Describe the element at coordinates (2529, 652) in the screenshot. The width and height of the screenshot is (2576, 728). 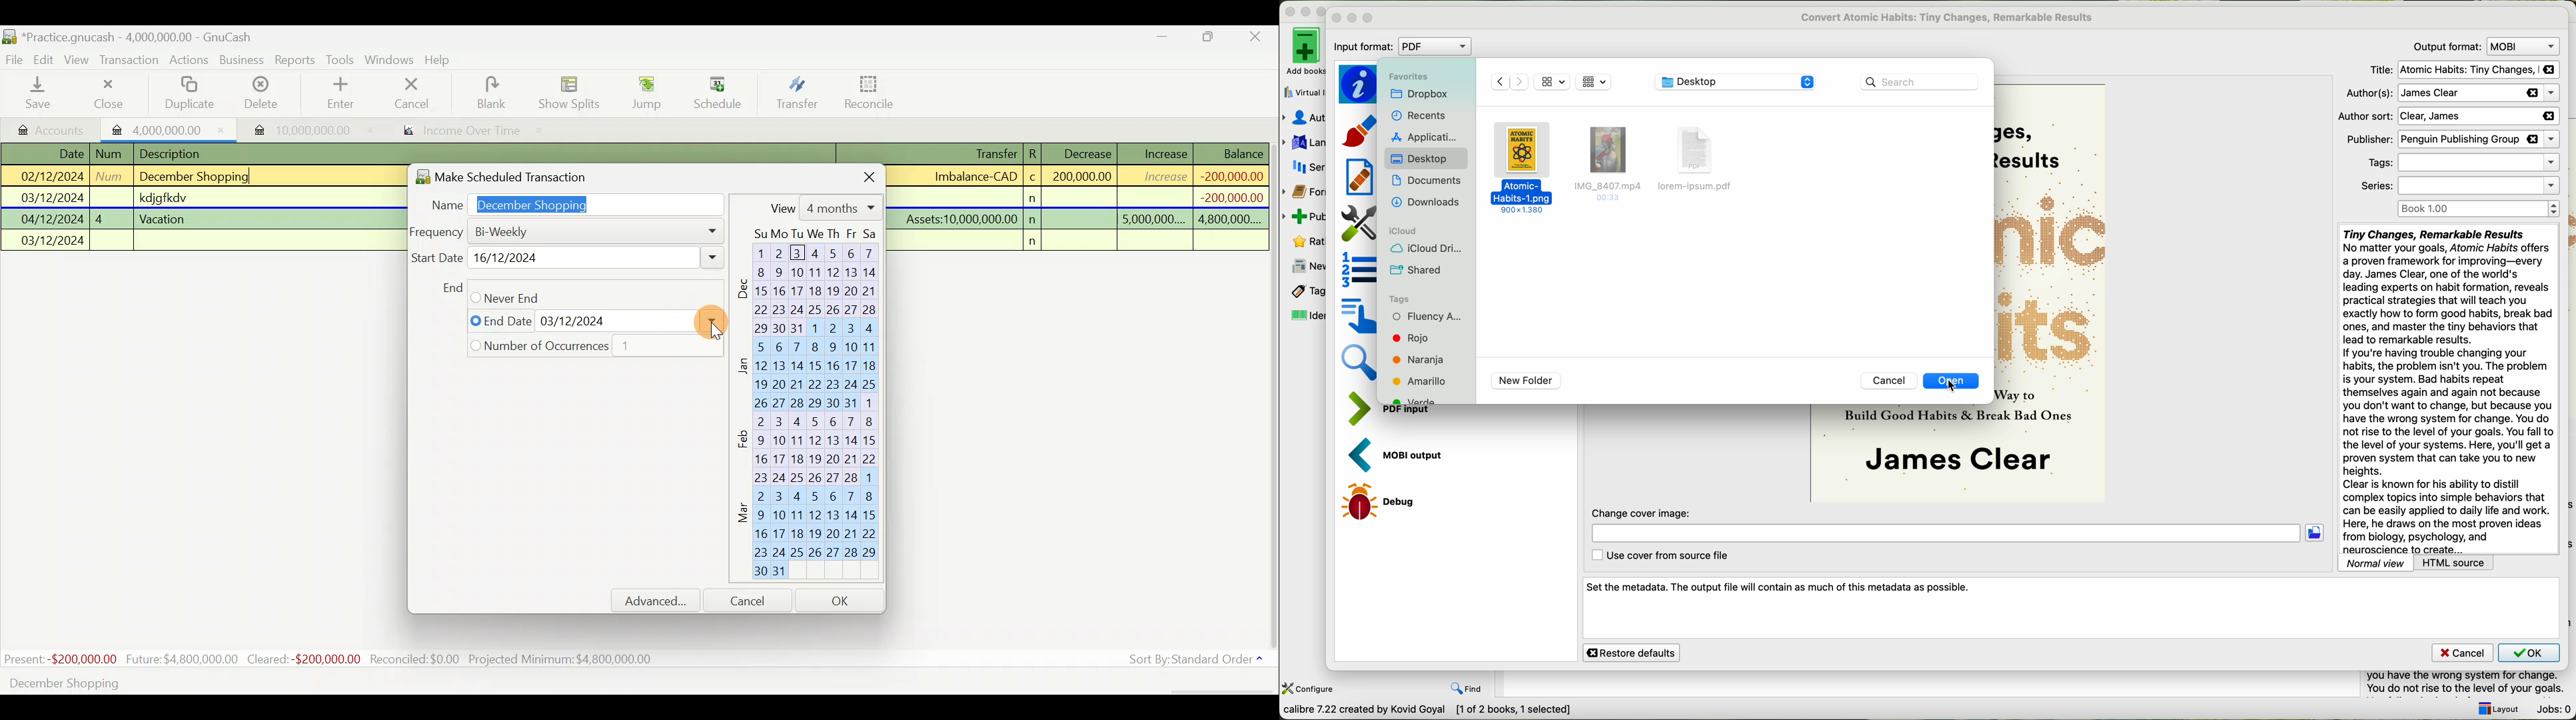
I see `OK` at that location.